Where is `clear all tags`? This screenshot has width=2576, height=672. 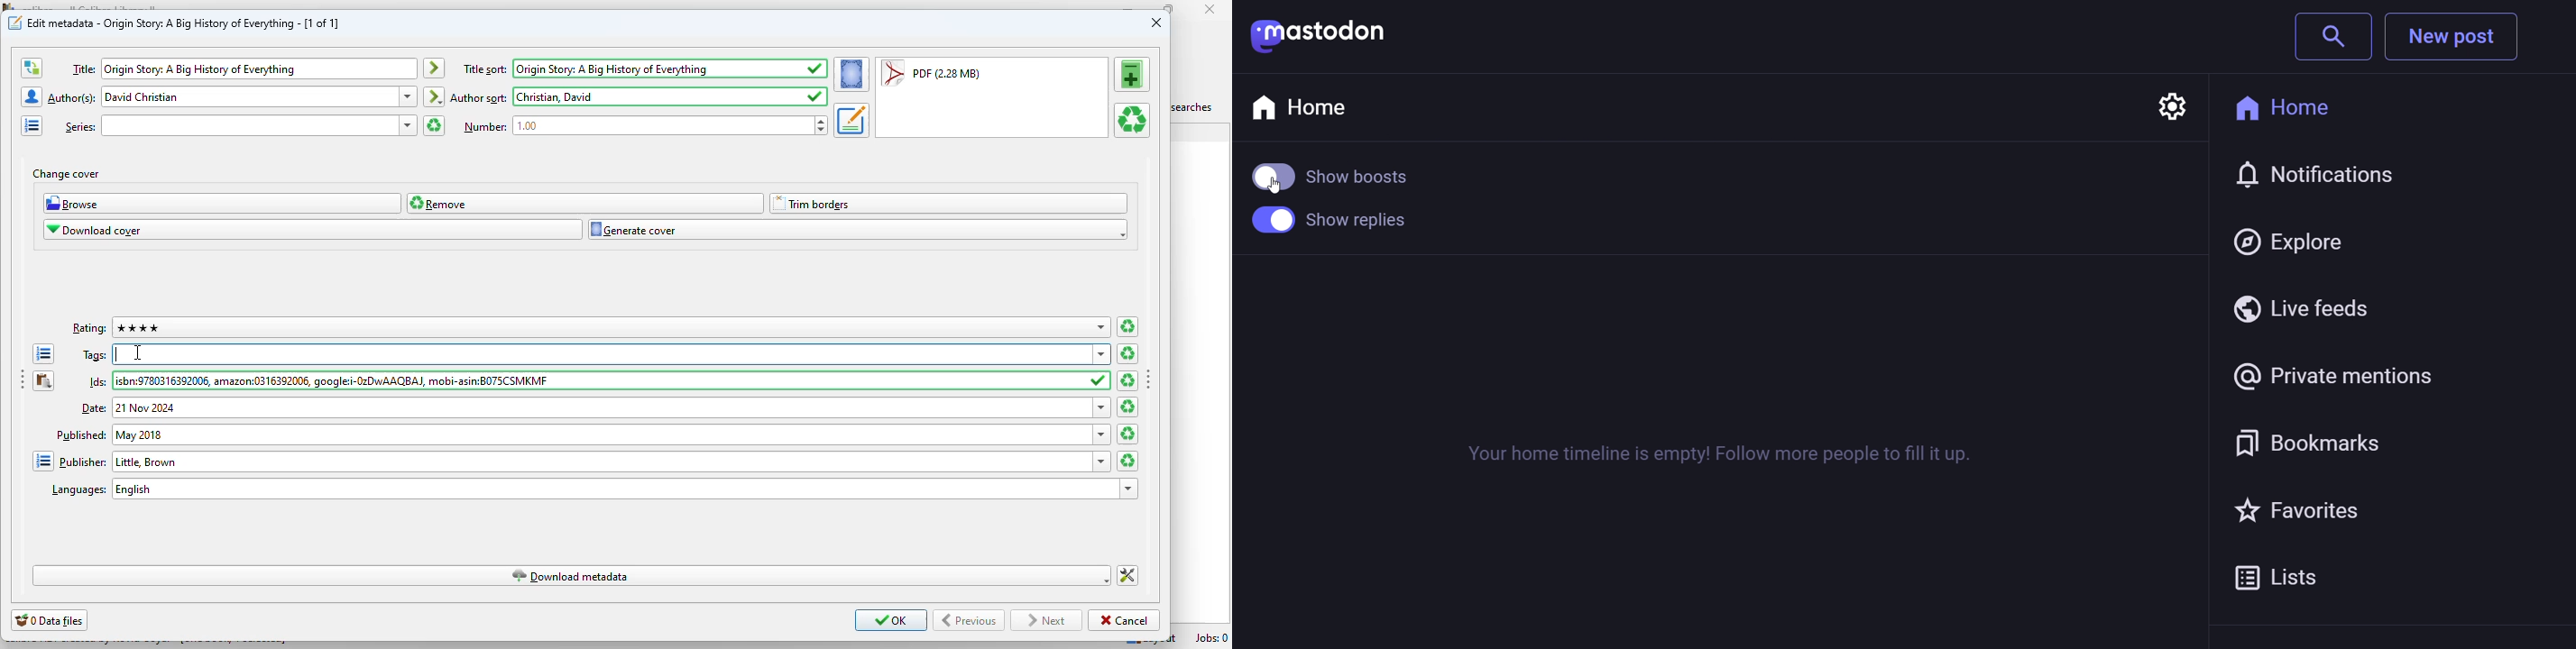
clear all tags is located at coordinates (1127, 353).